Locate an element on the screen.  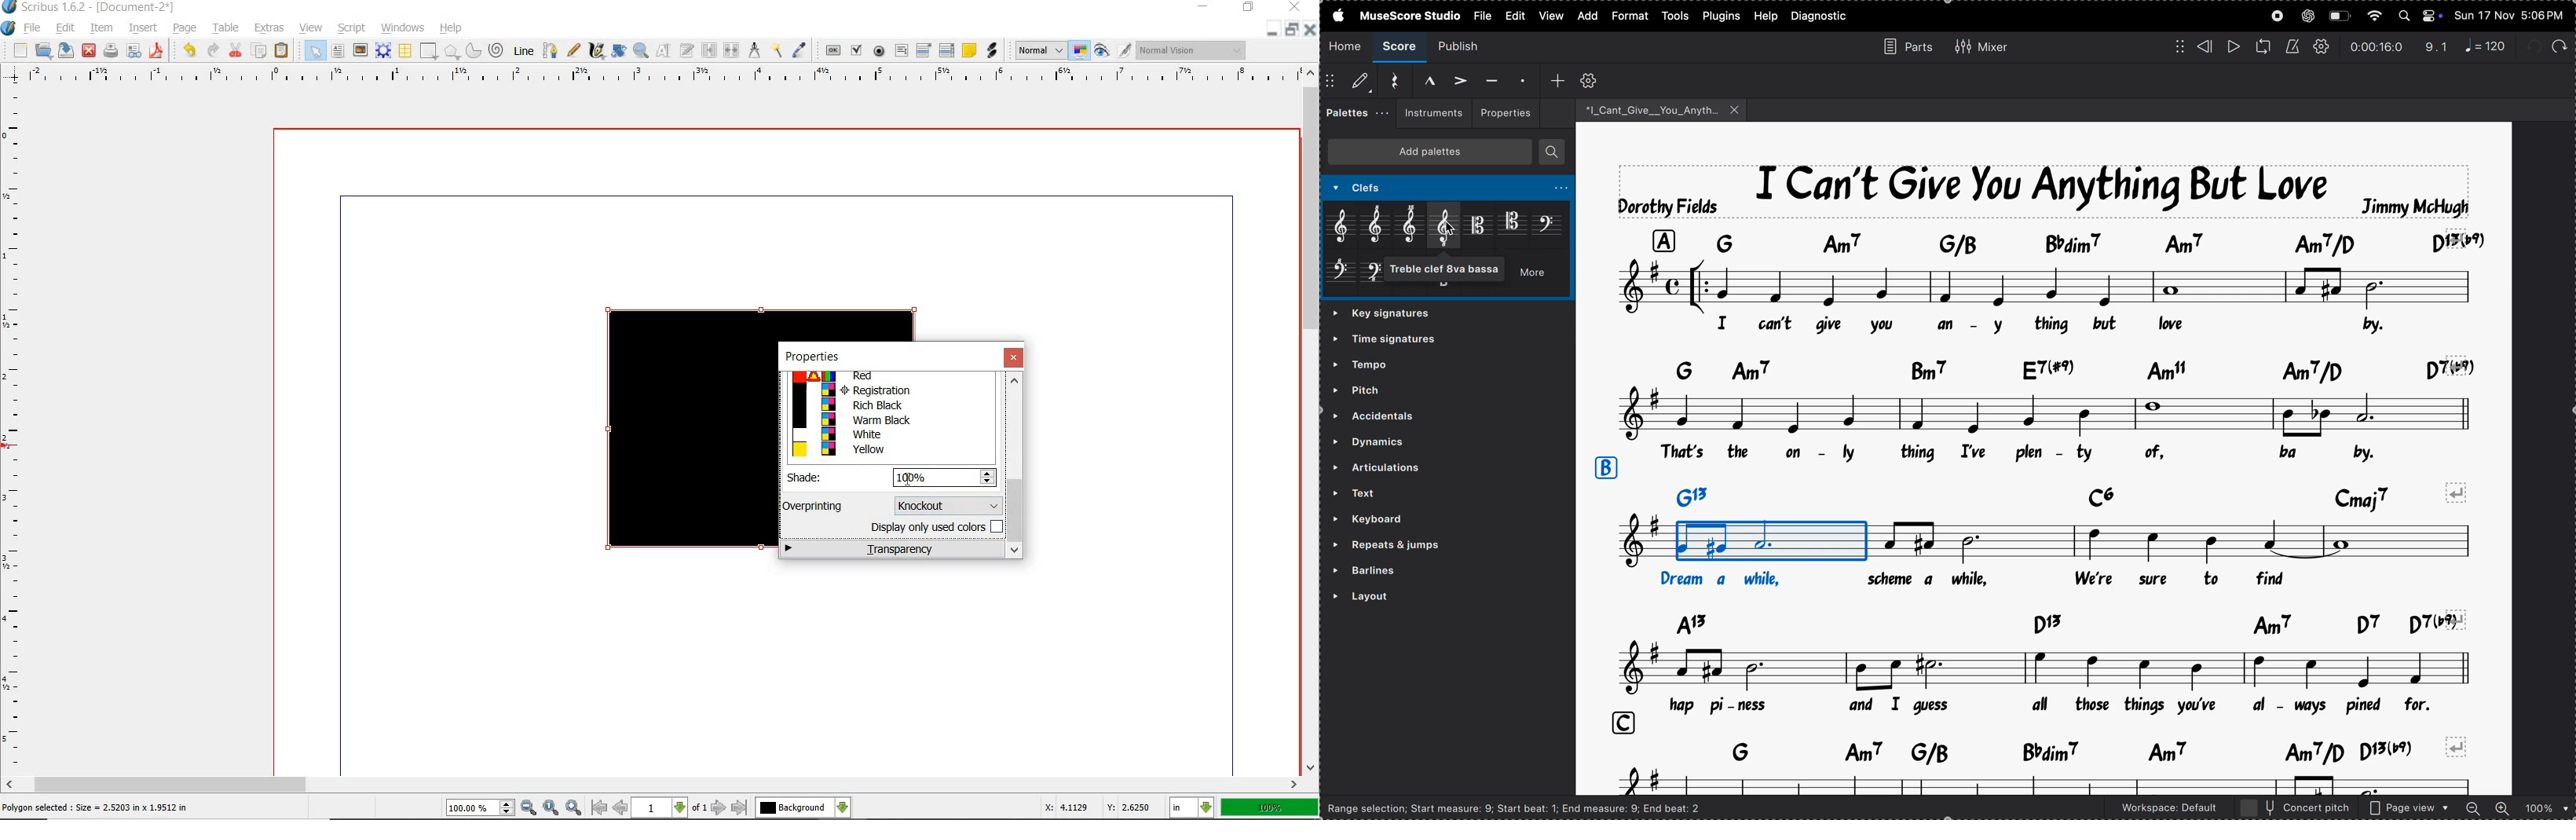
select the current layer is located at coordinates (803, 807).